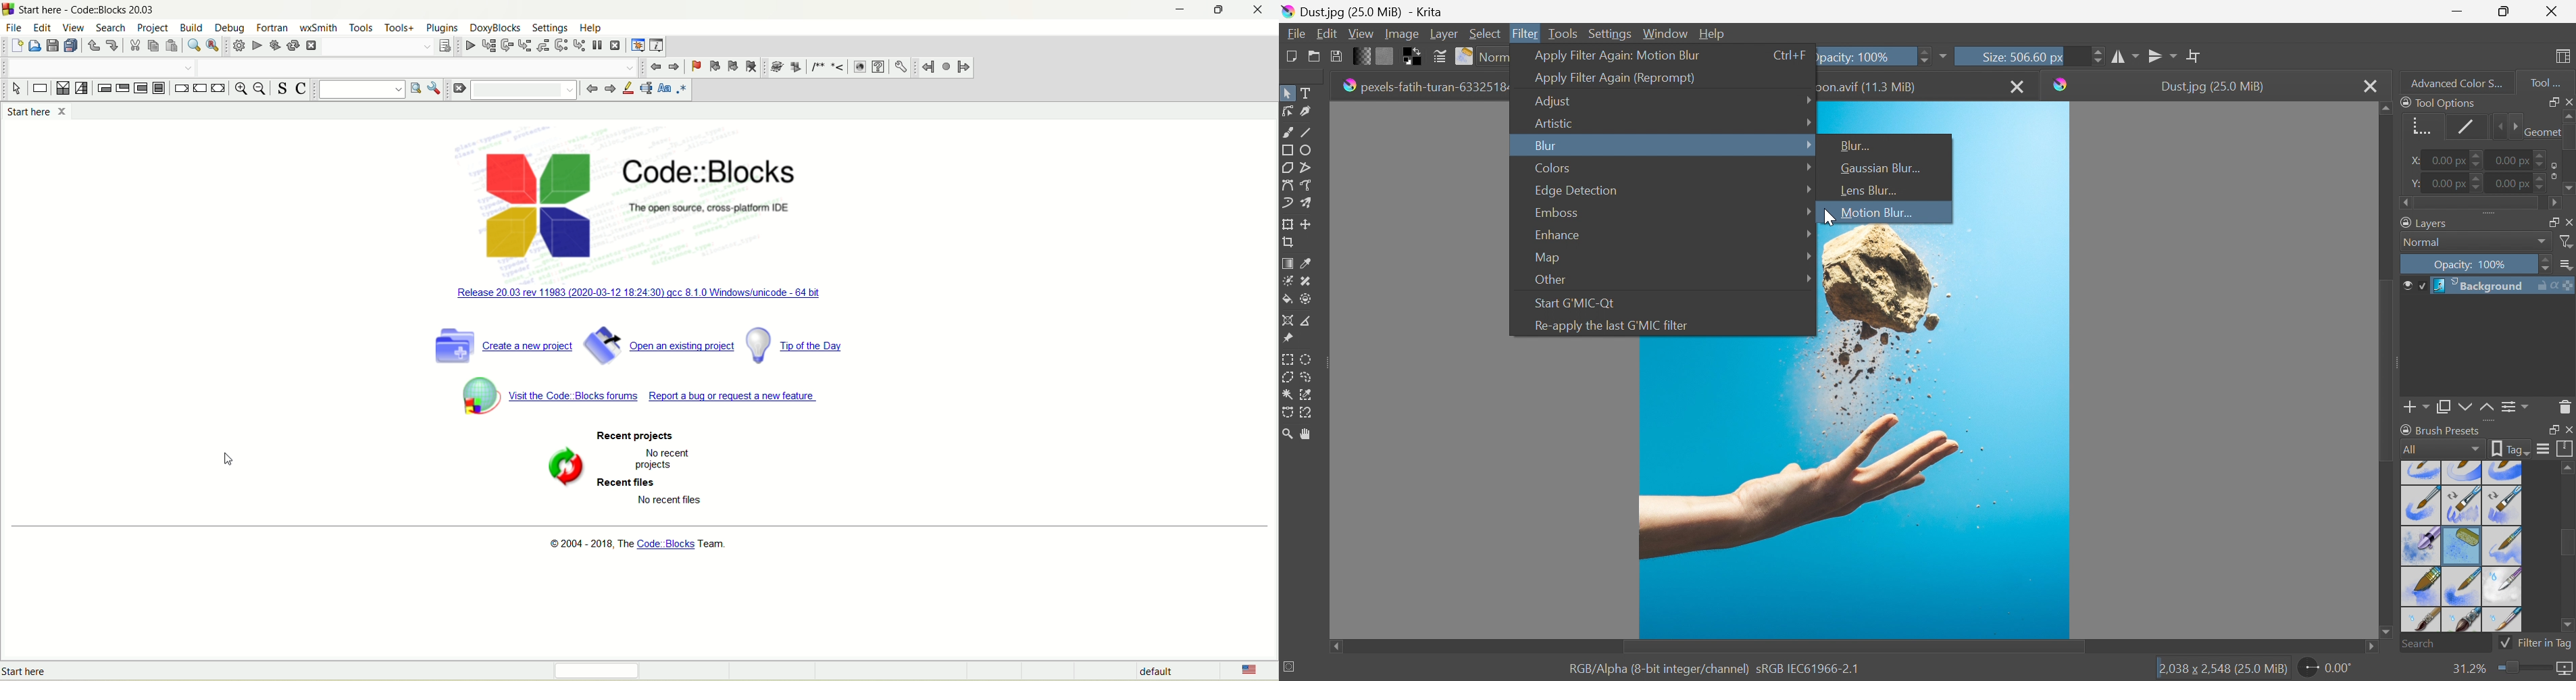 The height and width of the screenshot is (700, 2576). What do you see at coordinates (469, 46) in the screenshot?
I see `debug` at bounding box center [469, 46].